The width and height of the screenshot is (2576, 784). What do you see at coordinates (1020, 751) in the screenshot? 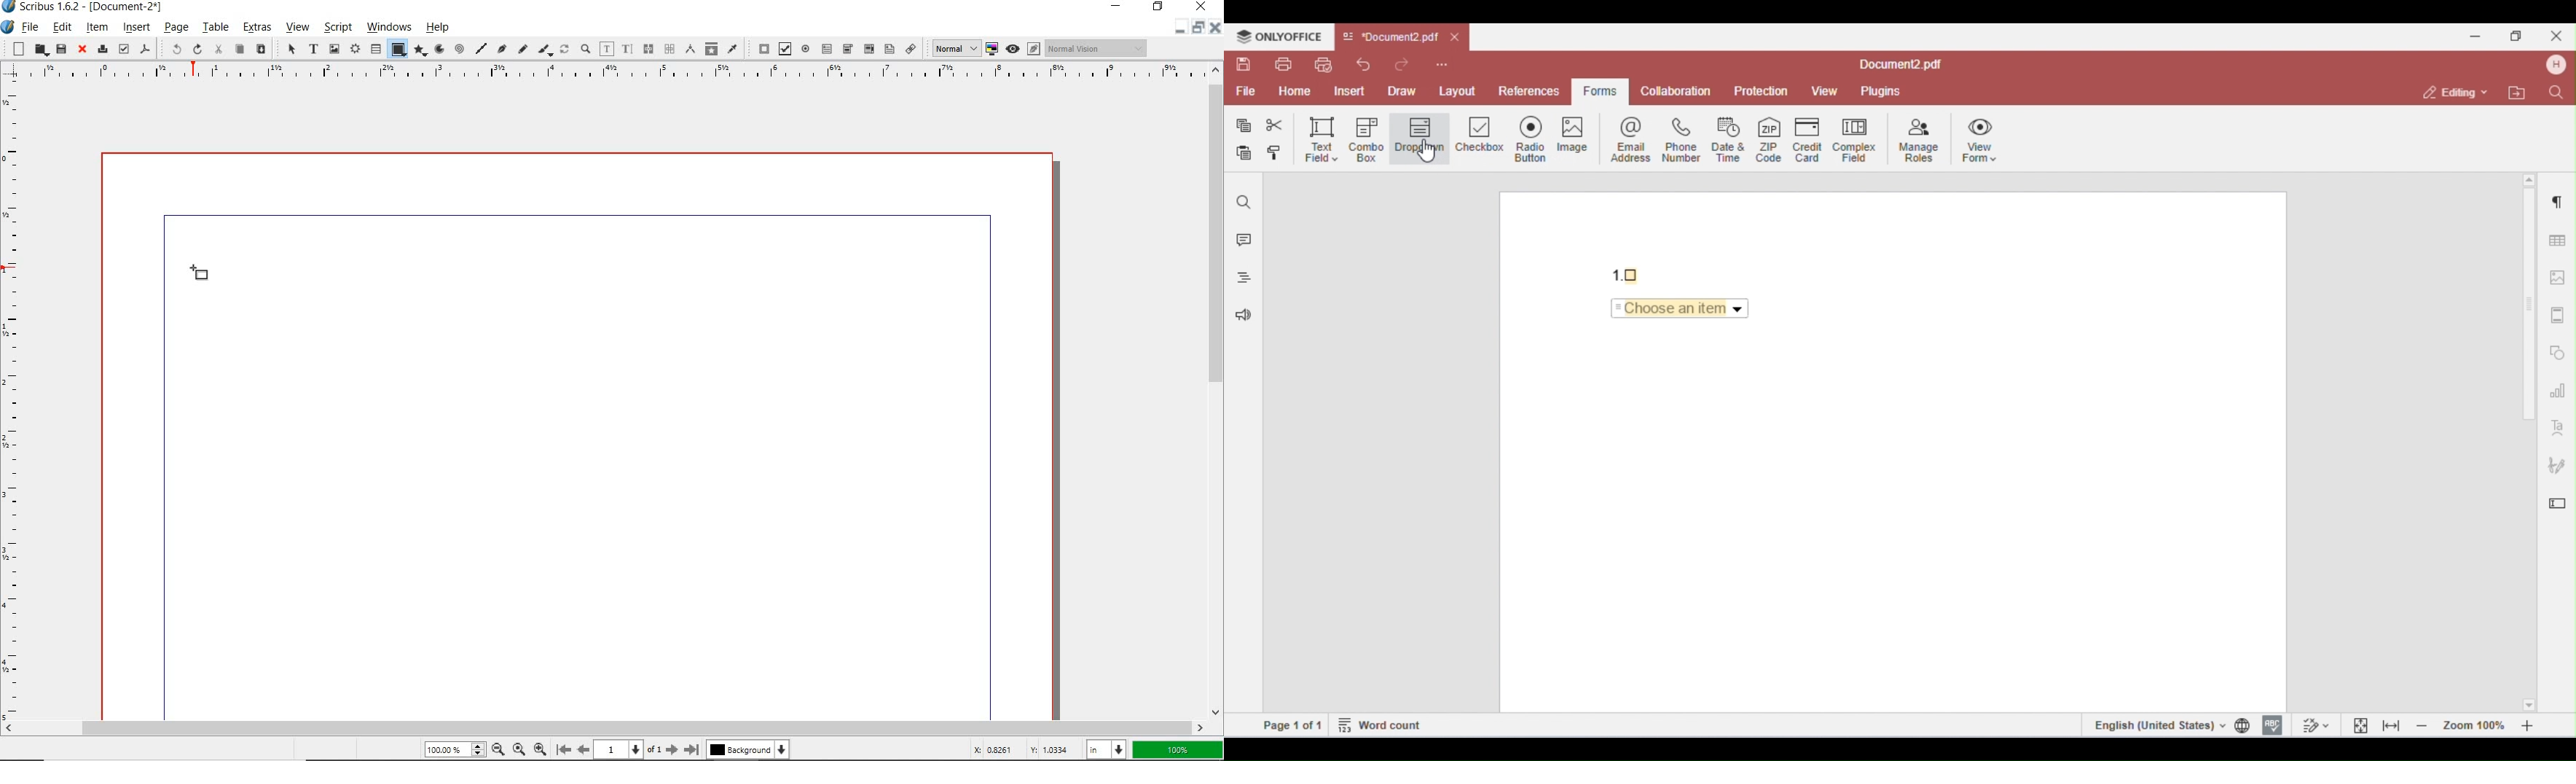
I see `coordinates` at bounding box center [1020, 751].